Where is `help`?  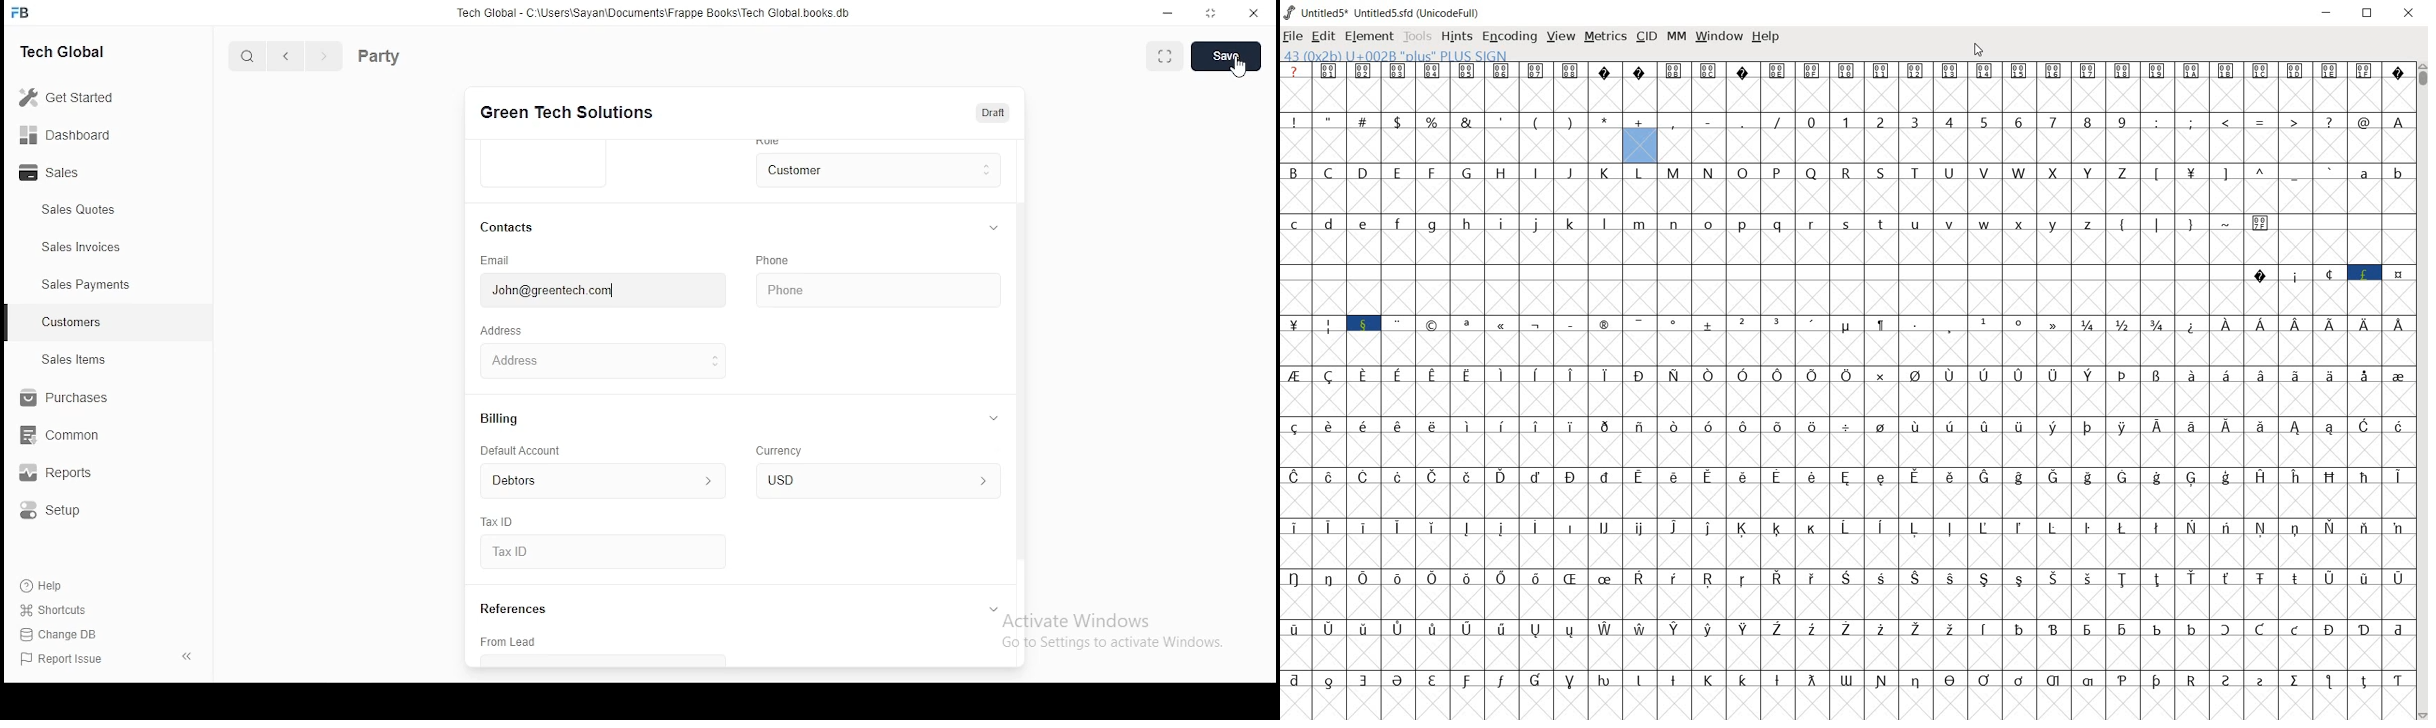 help is located at coordinates (1766, 37).